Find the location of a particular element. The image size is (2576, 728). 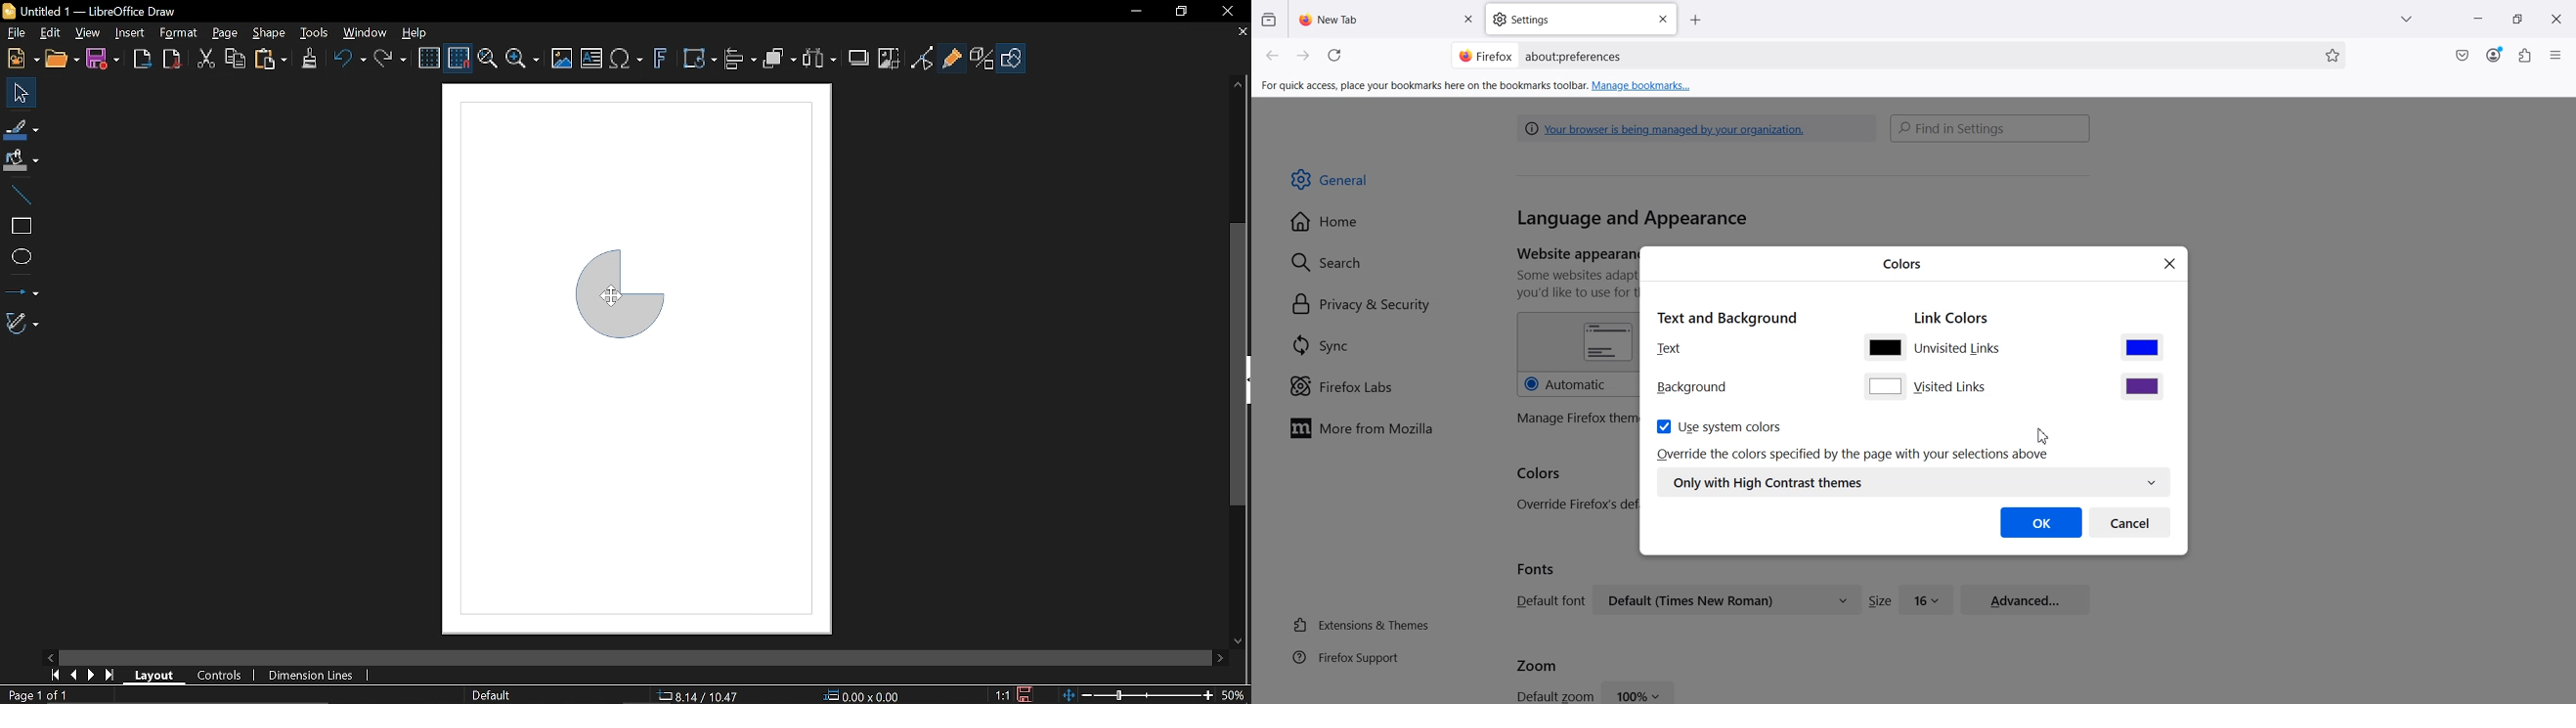

Minimize is located at coordinates (2477, 20).